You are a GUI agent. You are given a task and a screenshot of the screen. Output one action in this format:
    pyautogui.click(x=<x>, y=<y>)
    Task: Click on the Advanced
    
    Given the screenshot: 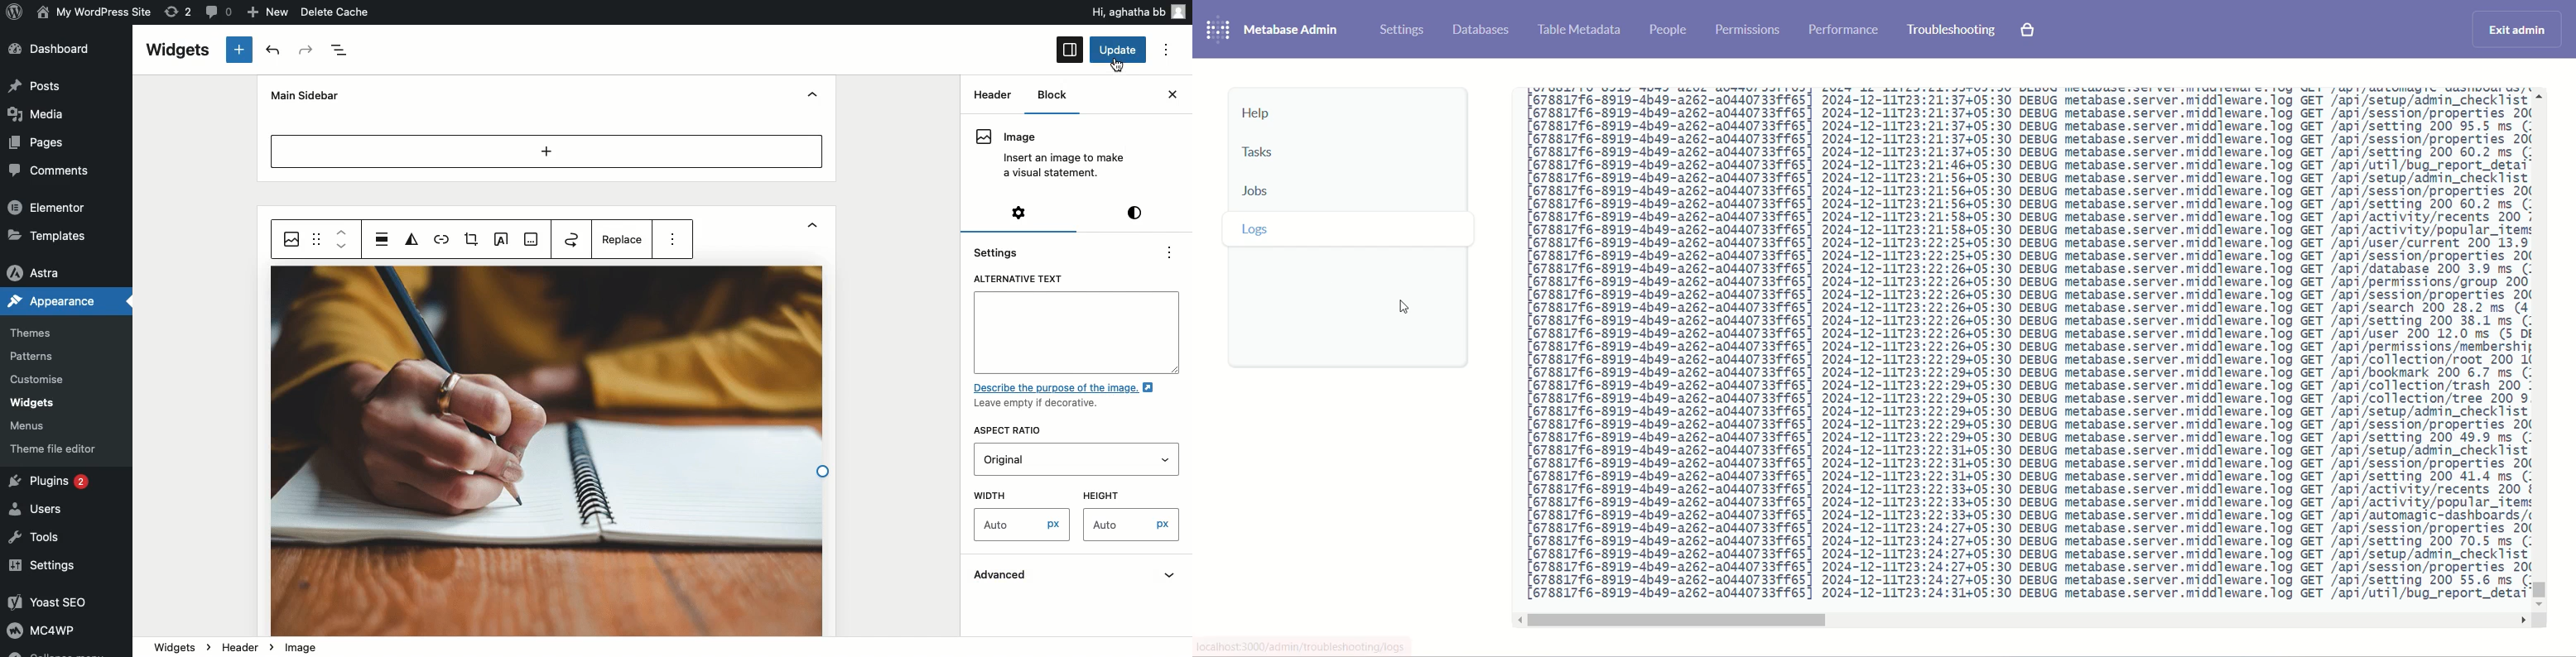 What is the action you would take?
    pyautogui.click(x=1078, y=577)
    